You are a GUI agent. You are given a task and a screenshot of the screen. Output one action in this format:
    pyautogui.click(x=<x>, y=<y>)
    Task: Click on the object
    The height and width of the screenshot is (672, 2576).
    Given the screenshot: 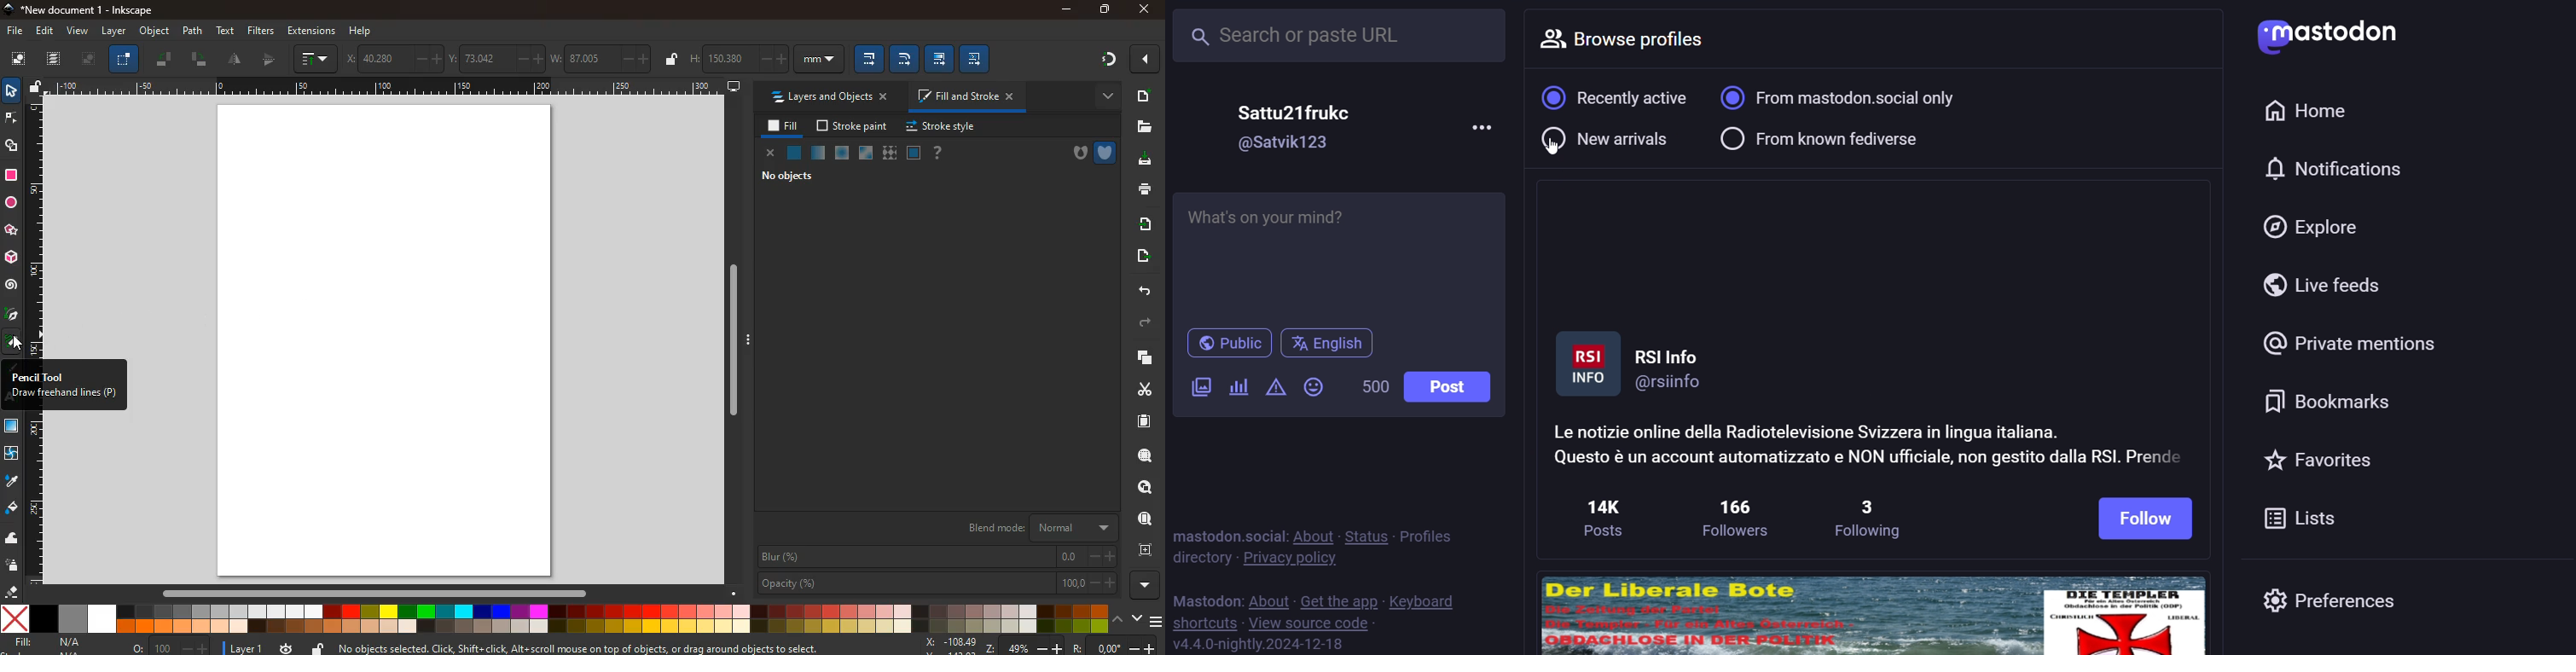 What is the action you would take?
    pyautogui.click(x=155, y=32)
    